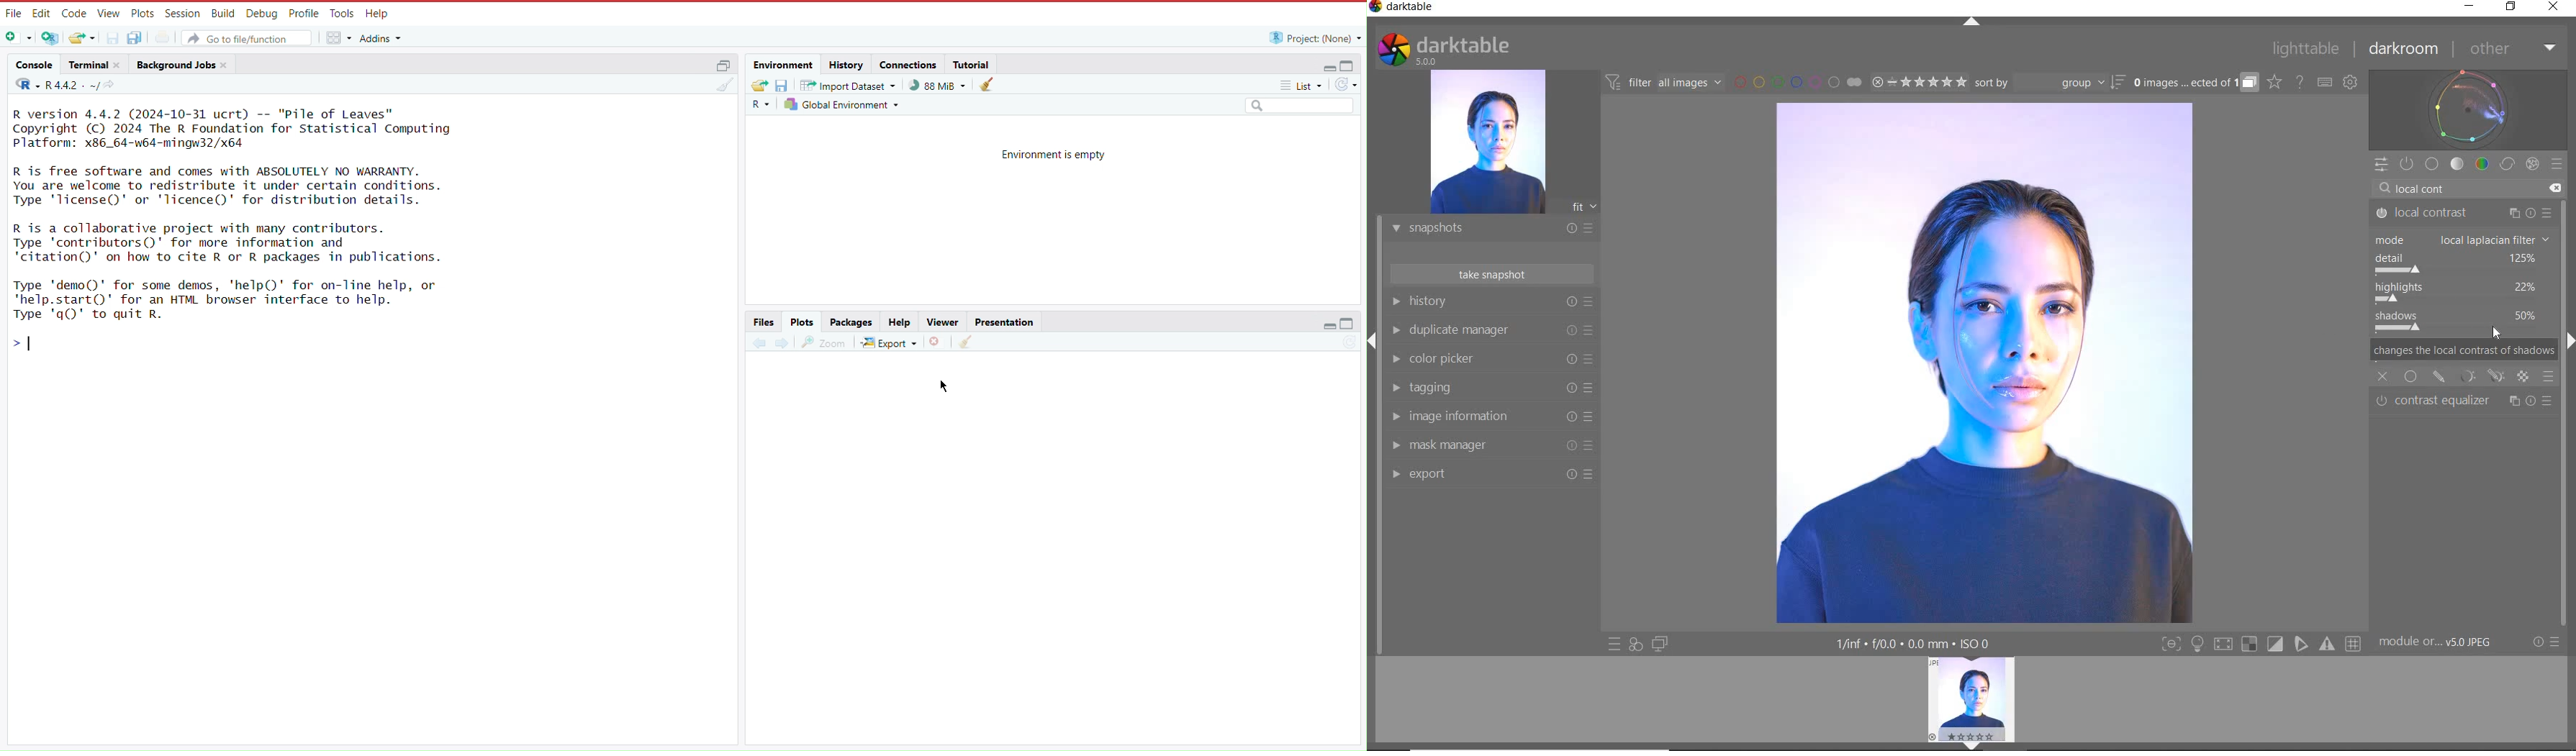  Describe the element at coordinates (2354, 645) in the screenshot. I see `Button` at that location.